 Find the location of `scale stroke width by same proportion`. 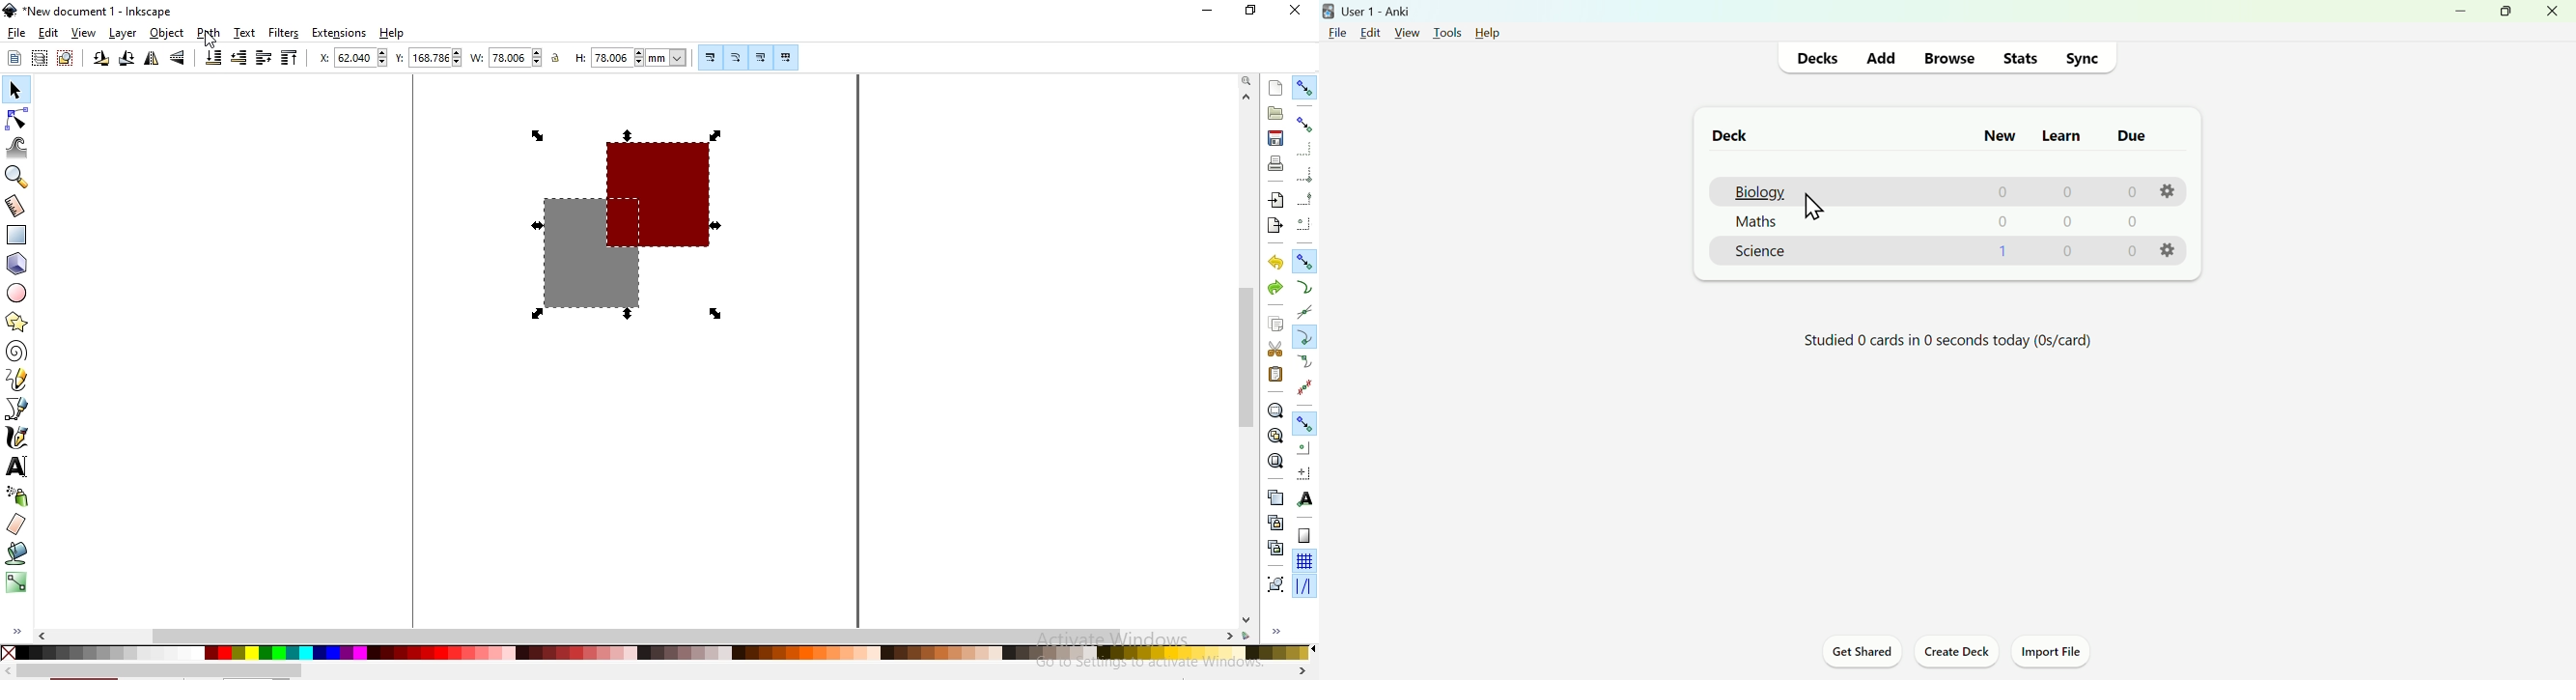

scale stroke width by same proportion is located at coordinates (708, 57).